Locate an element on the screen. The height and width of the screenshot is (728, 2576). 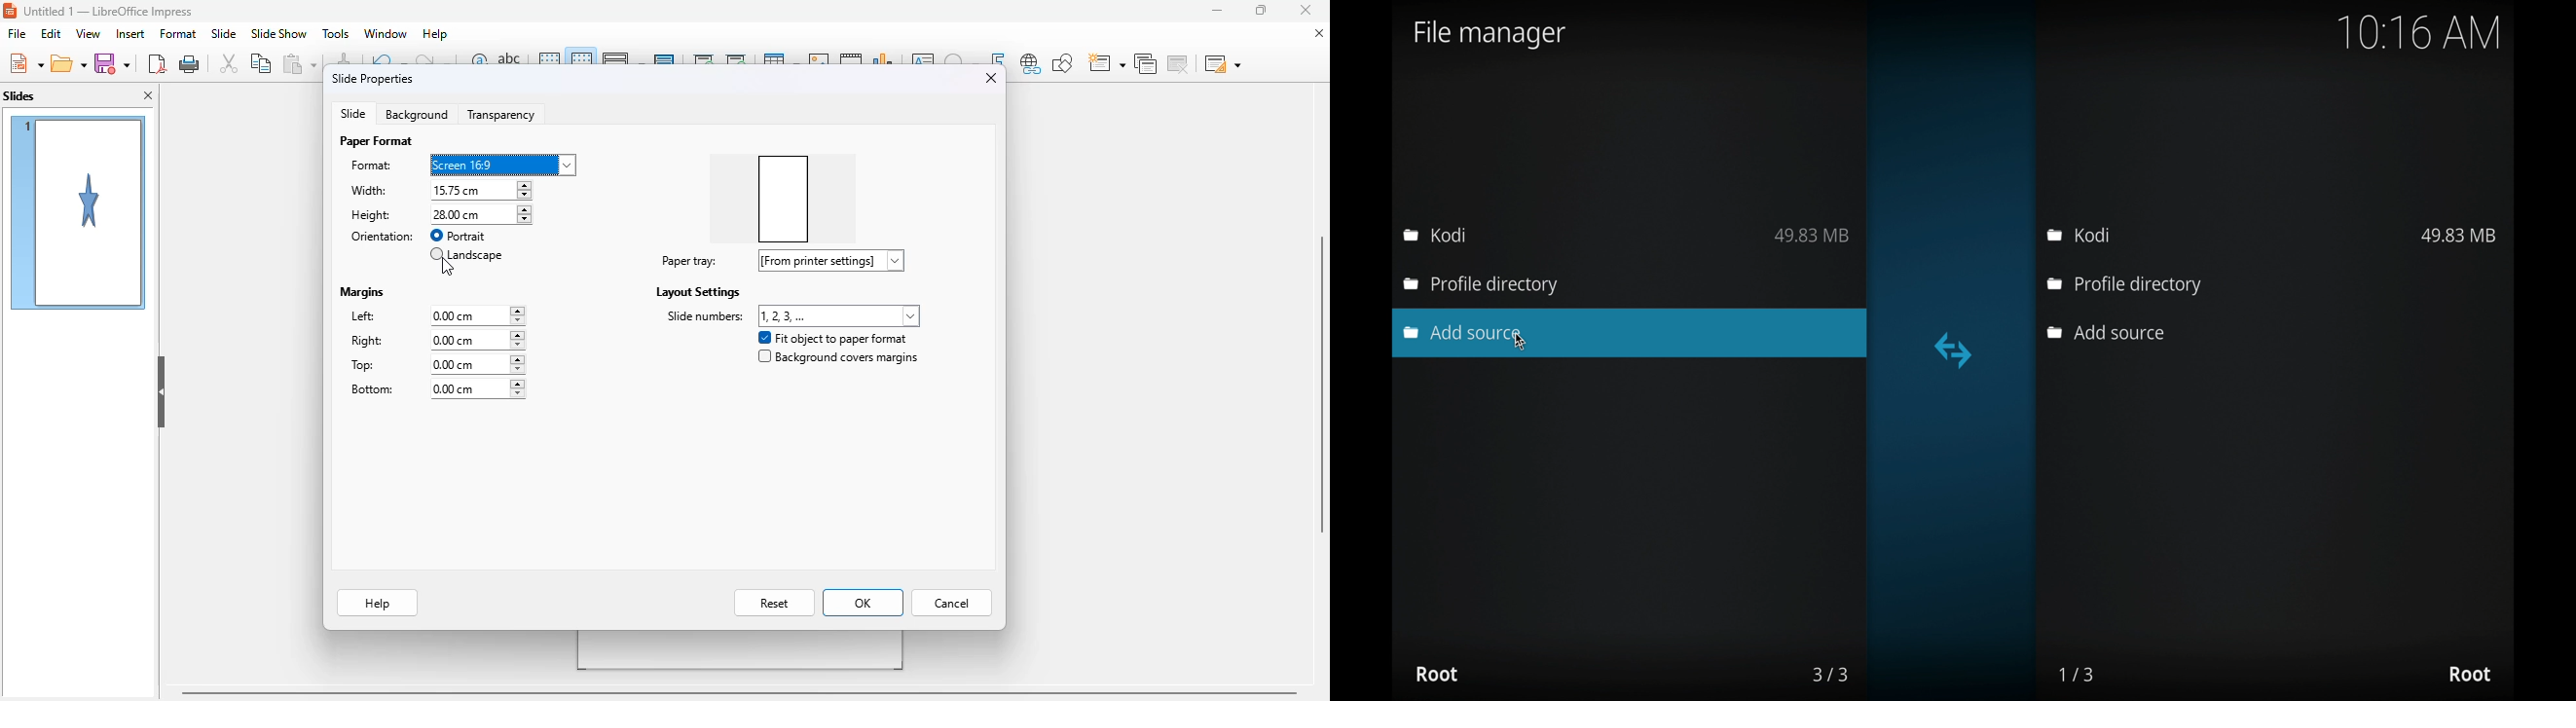
profile directory is located at coordinates (2124, 286).